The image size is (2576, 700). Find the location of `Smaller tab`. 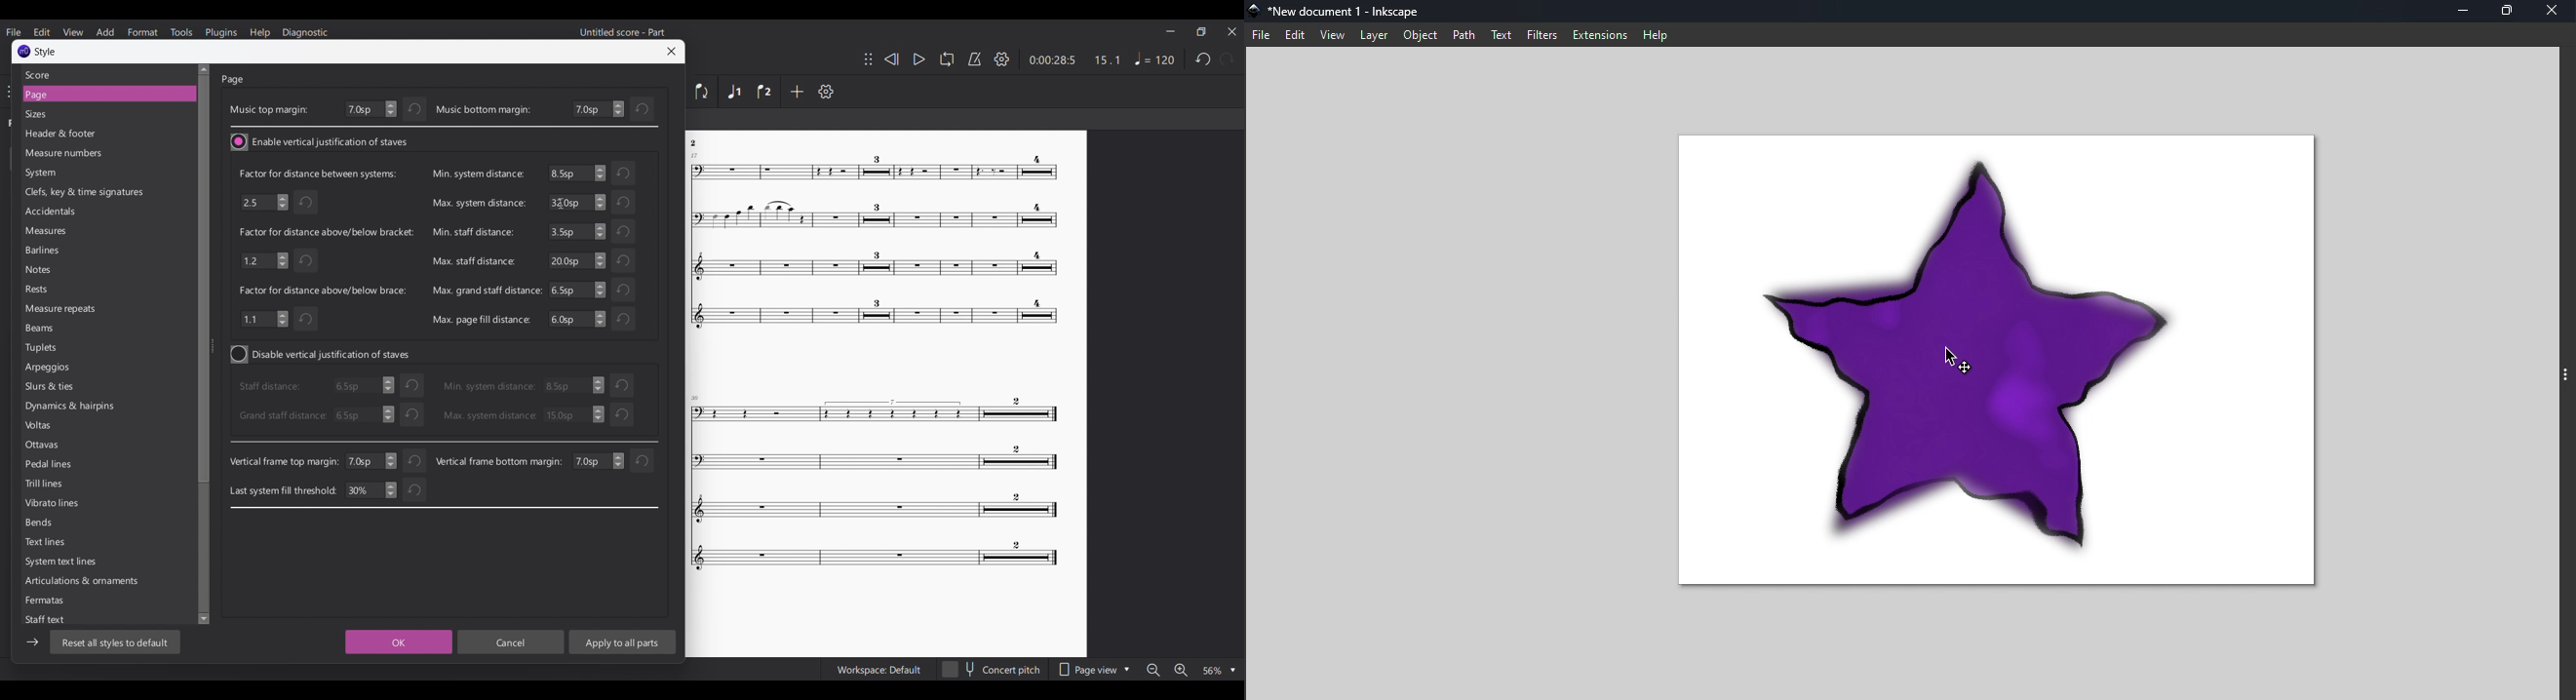

Smaller tab is located at coordinates (1201, 32).